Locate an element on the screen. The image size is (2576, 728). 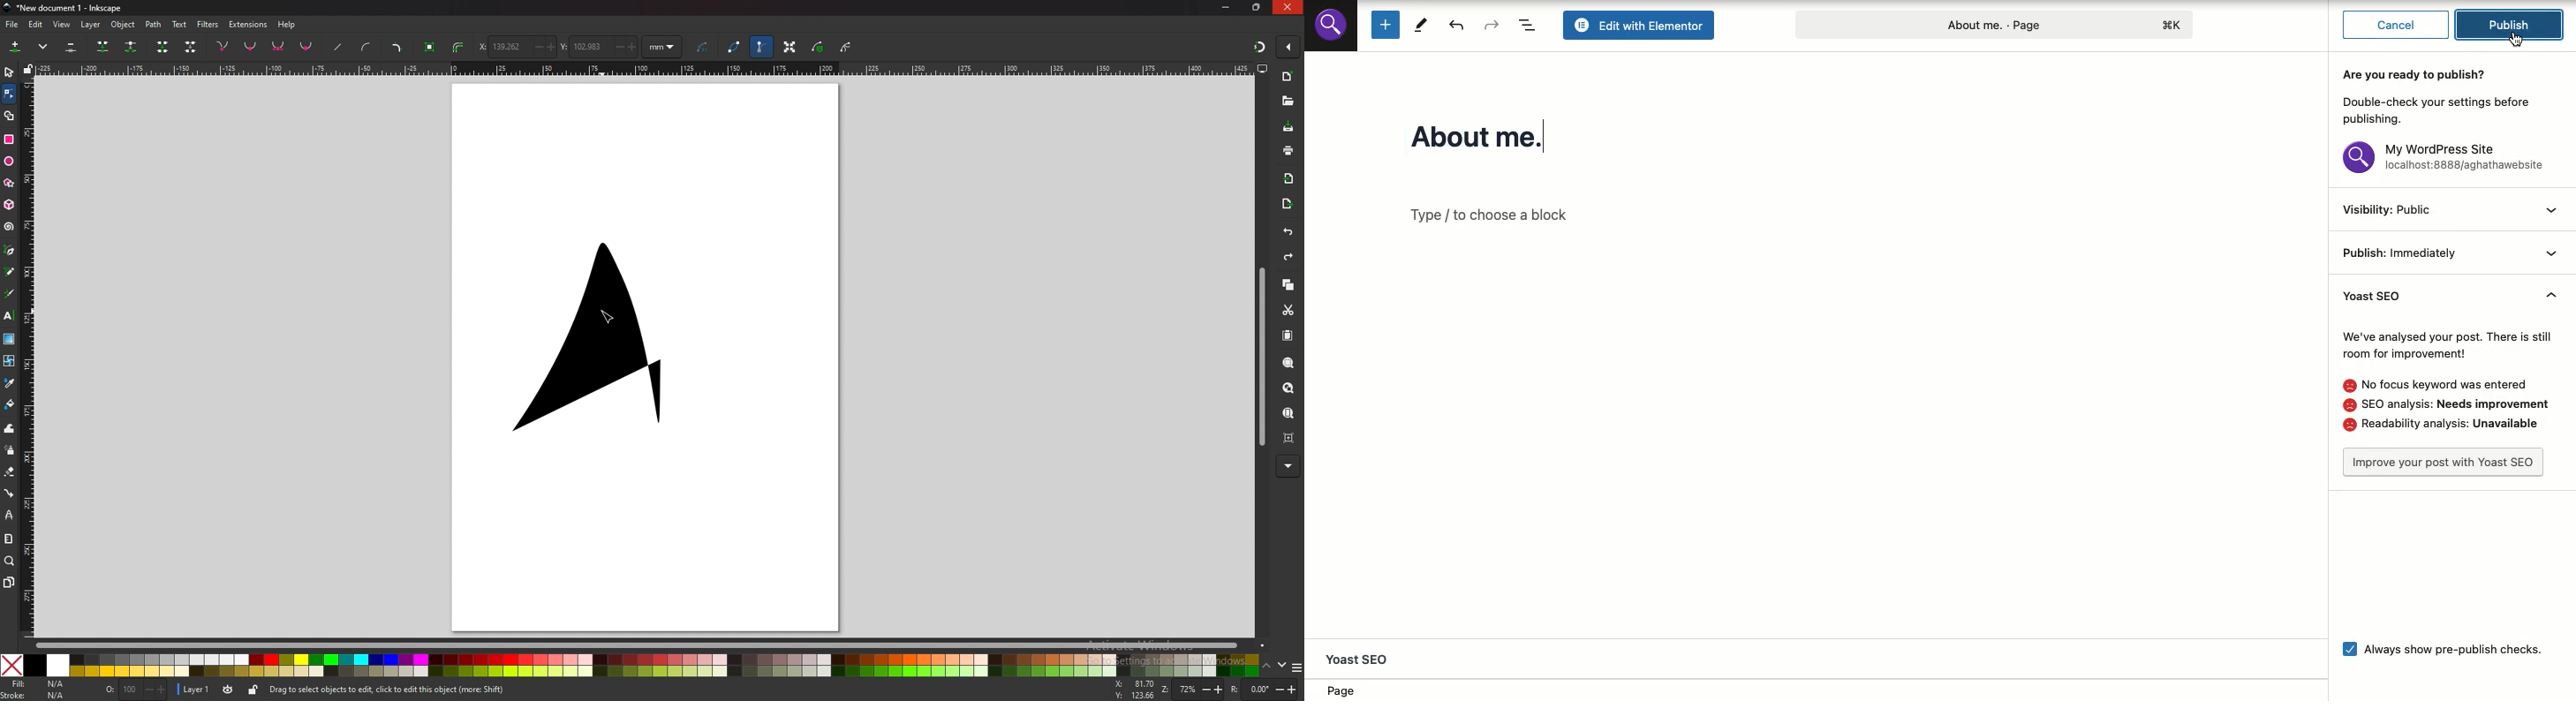
zoom centre page is located at coordinates (1290, 439).